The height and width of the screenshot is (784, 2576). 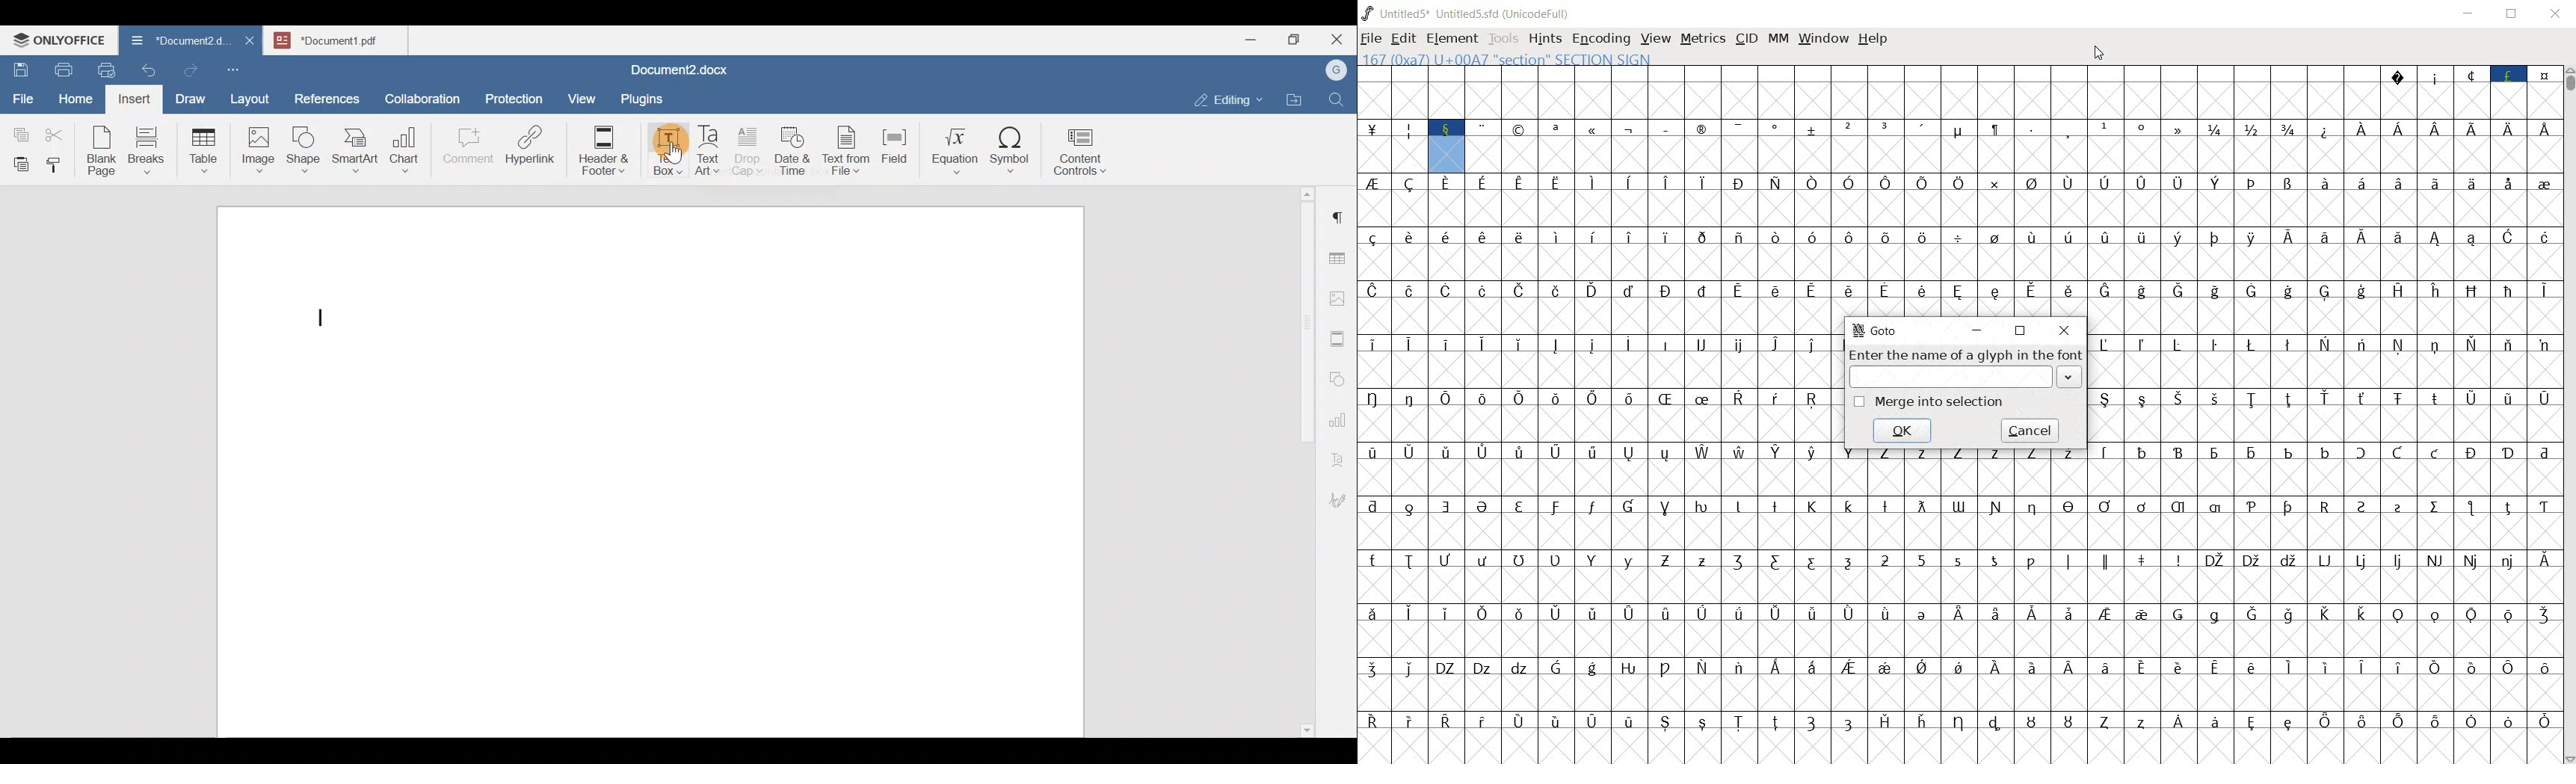 I want to click on “Document1. pdf, so click(x=336, y=40).